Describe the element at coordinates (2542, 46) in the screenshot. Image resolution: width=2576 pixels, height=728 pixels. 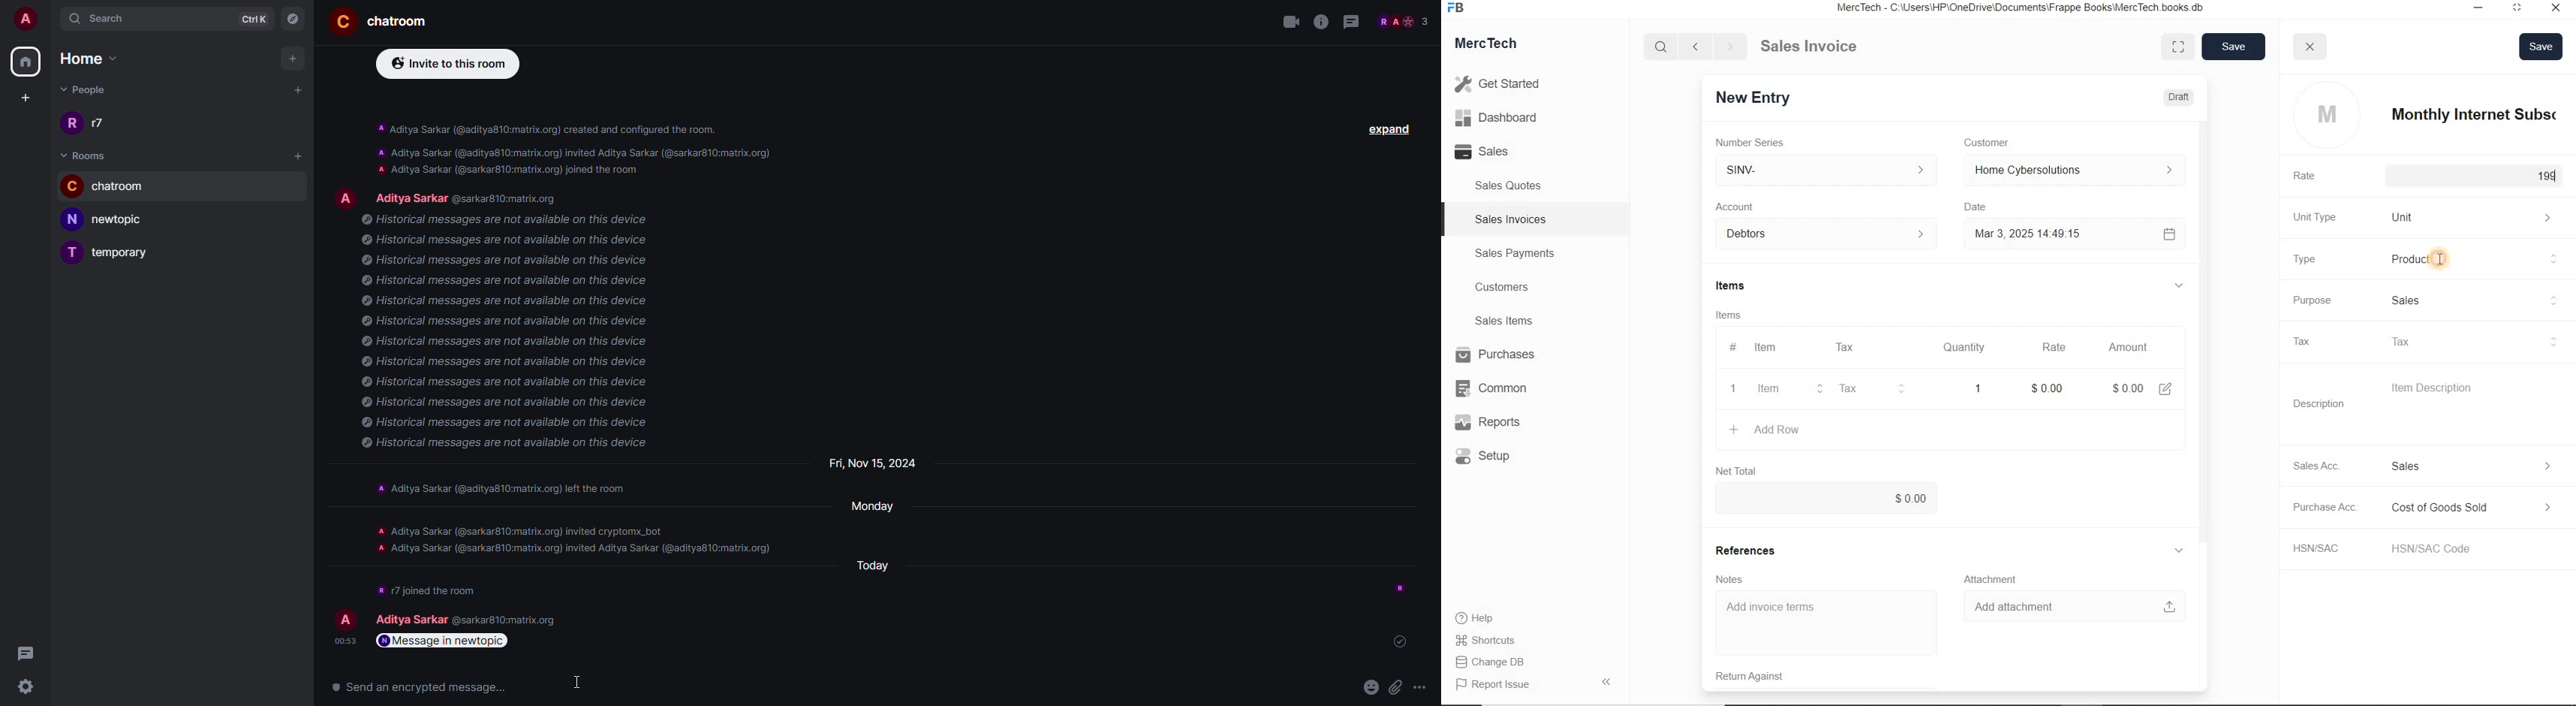
I see `Save` at that location.